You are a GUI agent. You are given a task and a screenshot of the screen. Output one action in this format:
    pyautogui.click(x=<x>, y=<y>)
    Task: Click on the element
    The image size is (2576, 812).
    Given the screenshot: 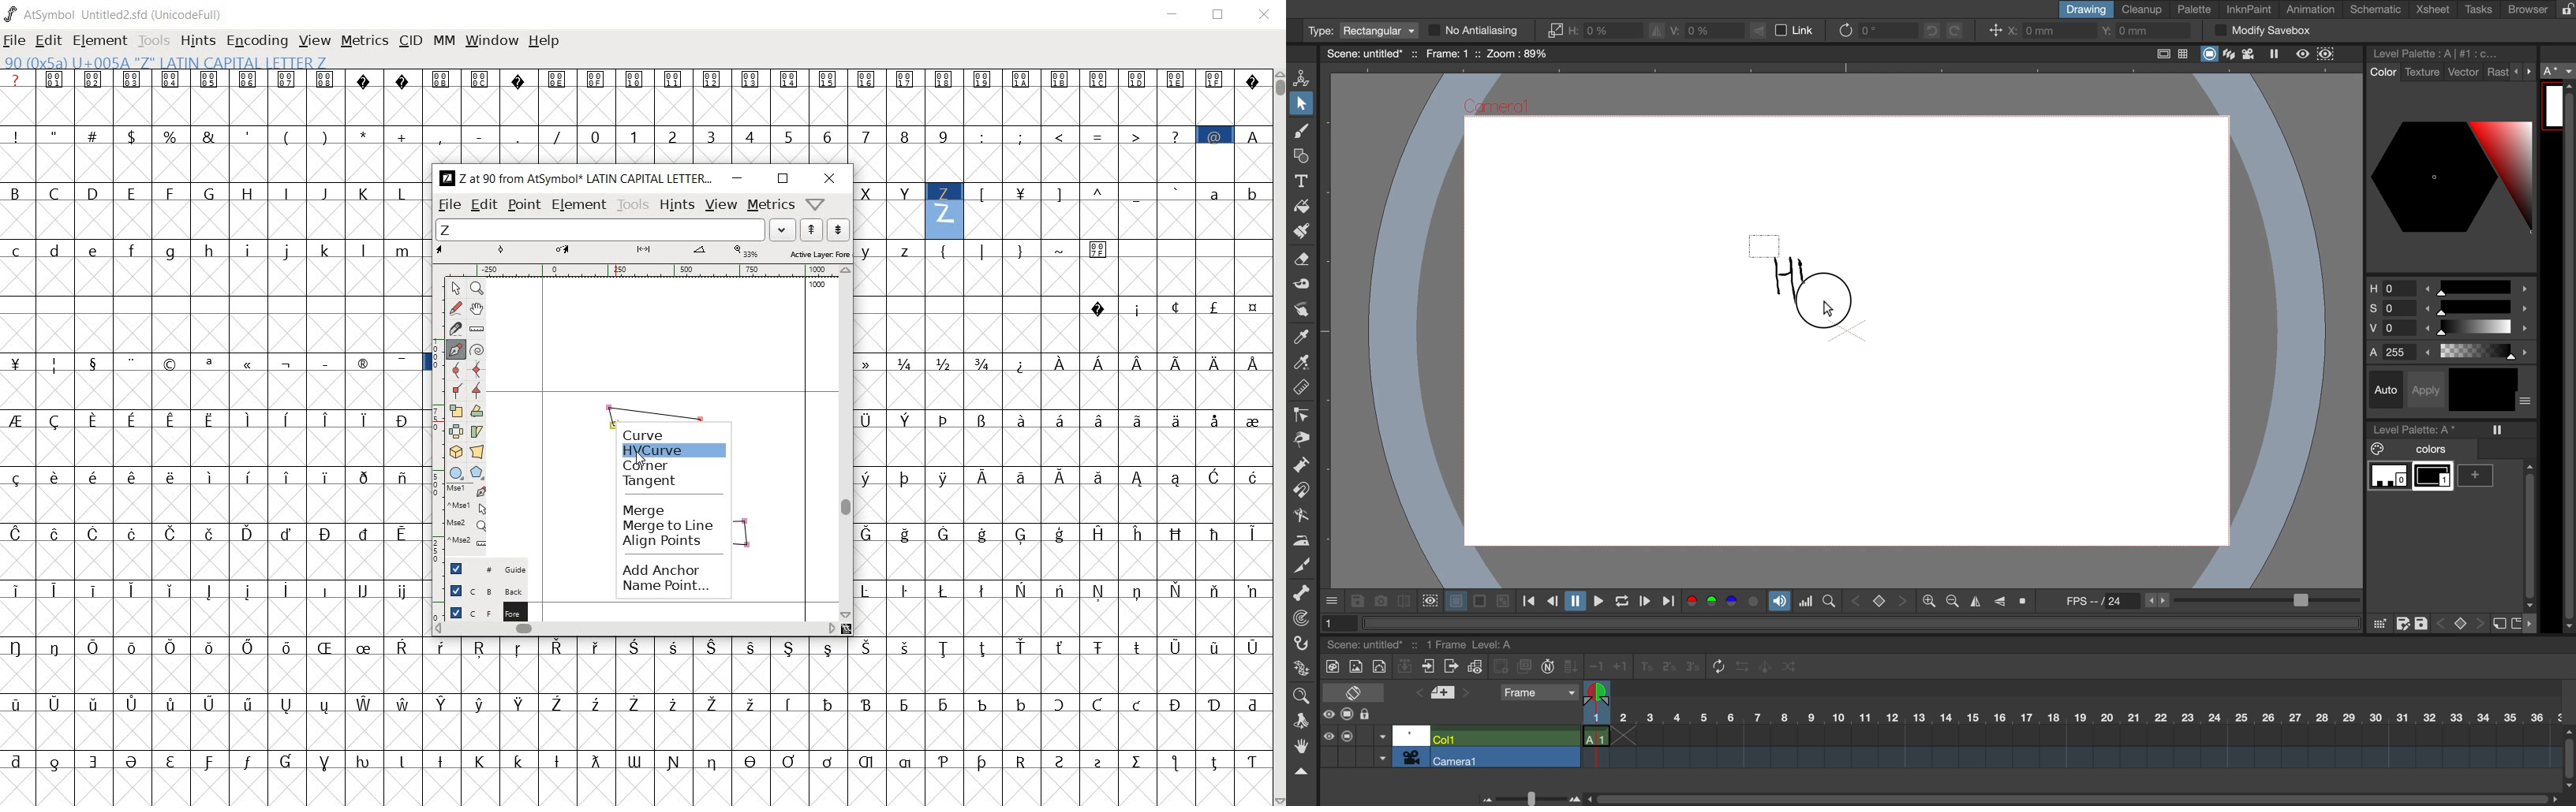 What is the action you would take?
    pyautogui.click(x=579, y=203)
    